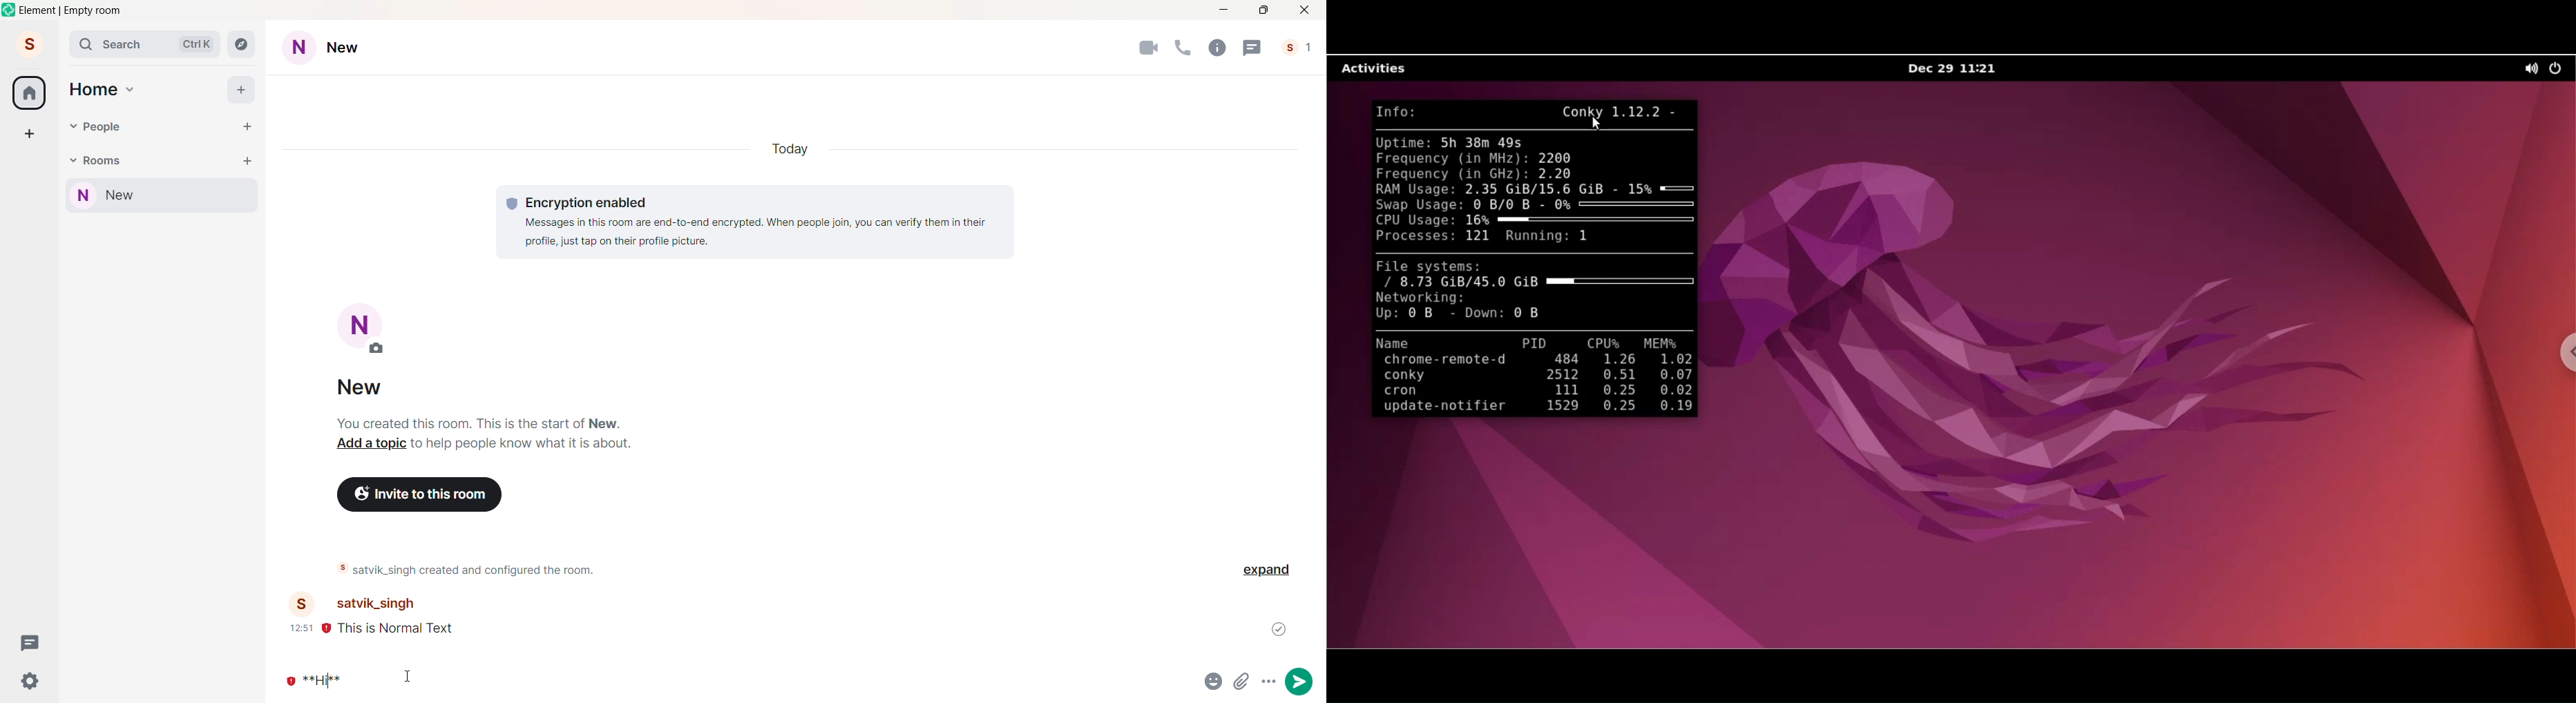 This screenshot has height=728, width=2576. I want to click on Account, so click(28, 43).